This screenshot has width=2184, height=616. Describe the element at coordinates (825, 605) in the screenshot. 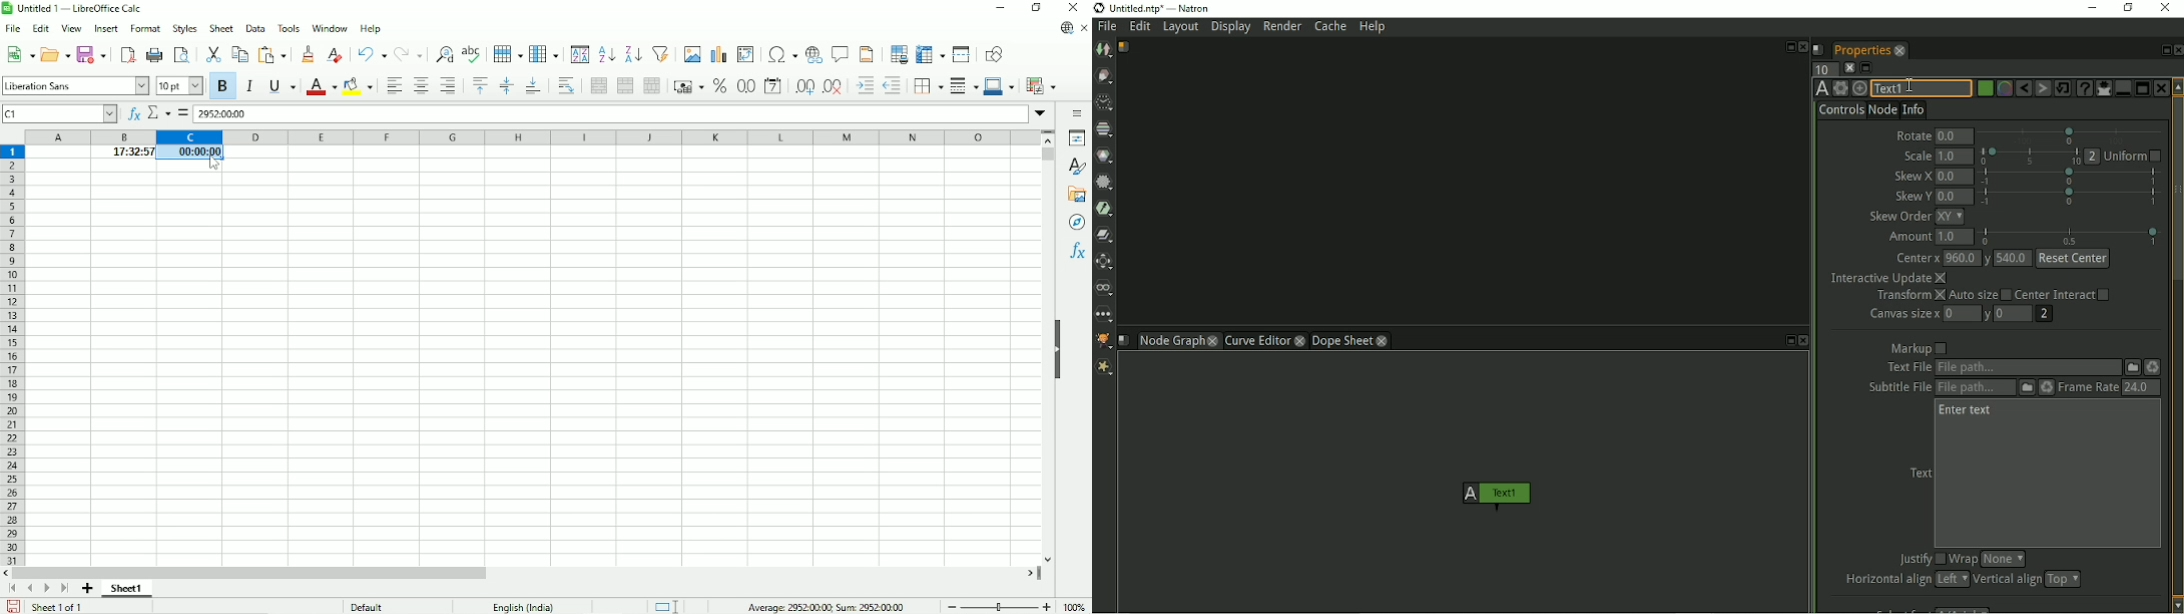

I see `Average 29520000 Sum: 20520000` at that location.